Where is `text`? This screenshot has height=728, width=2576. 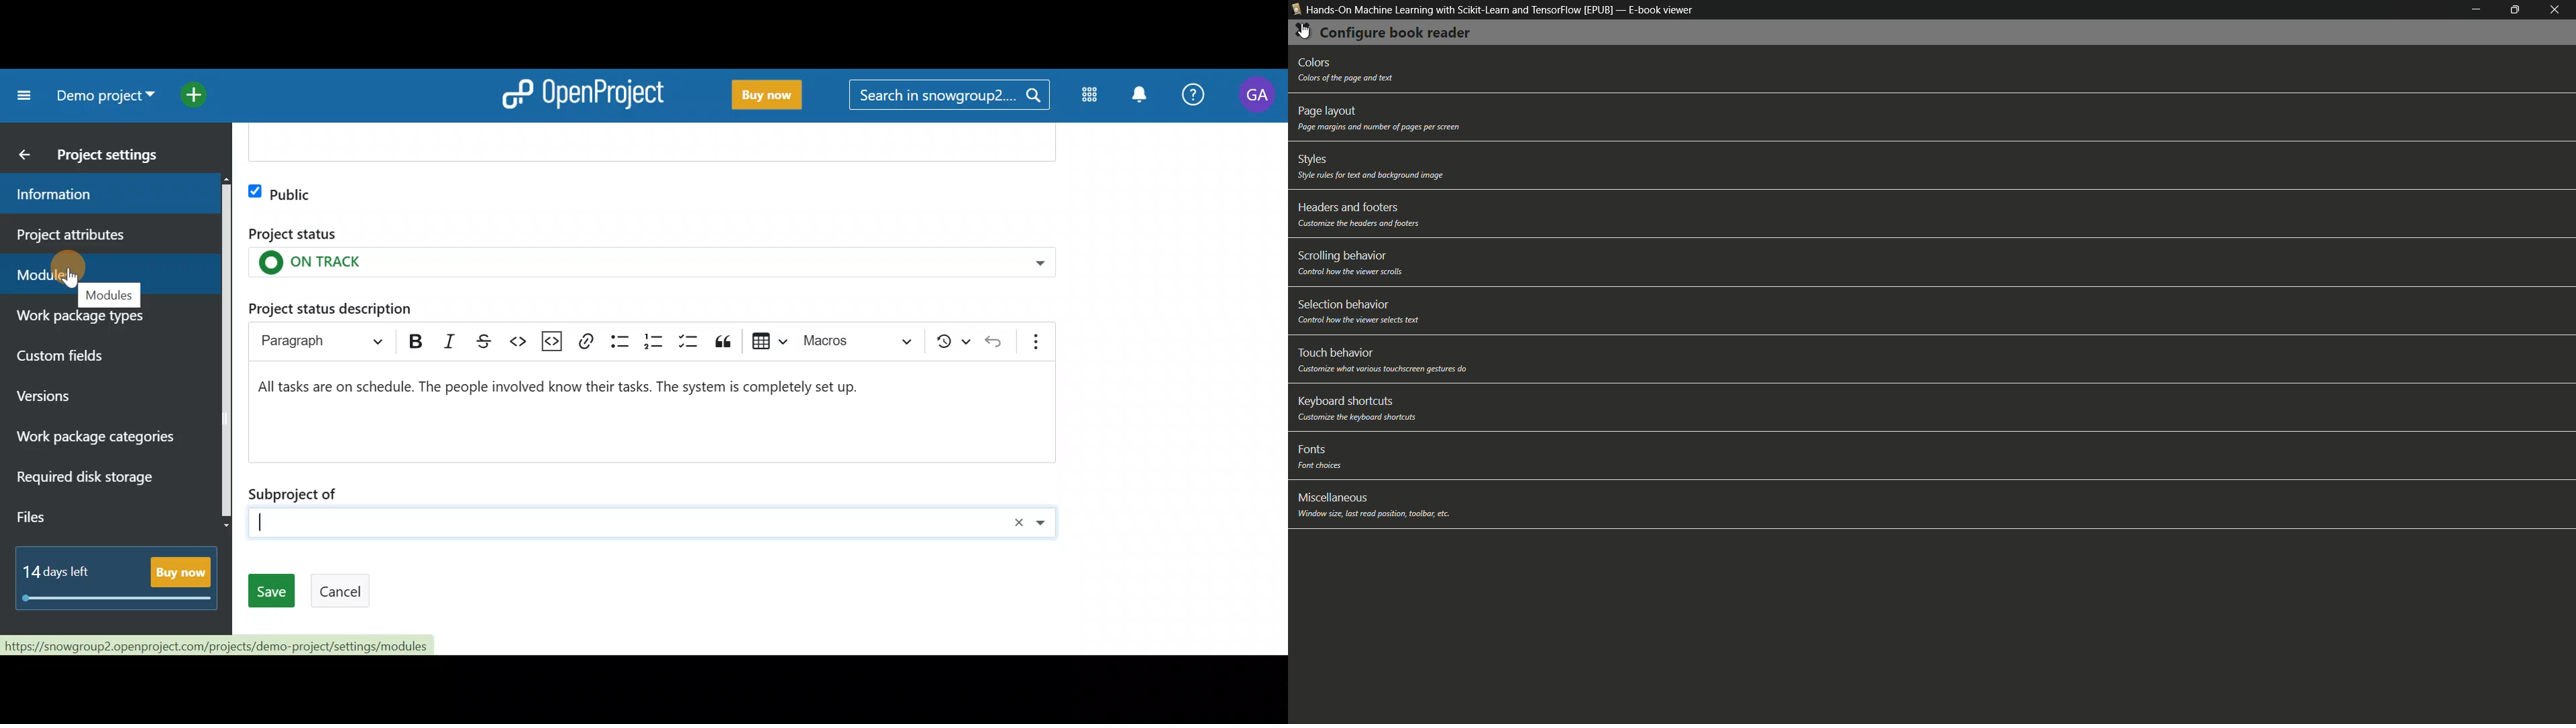
text is located at coordinates (1358, 224).